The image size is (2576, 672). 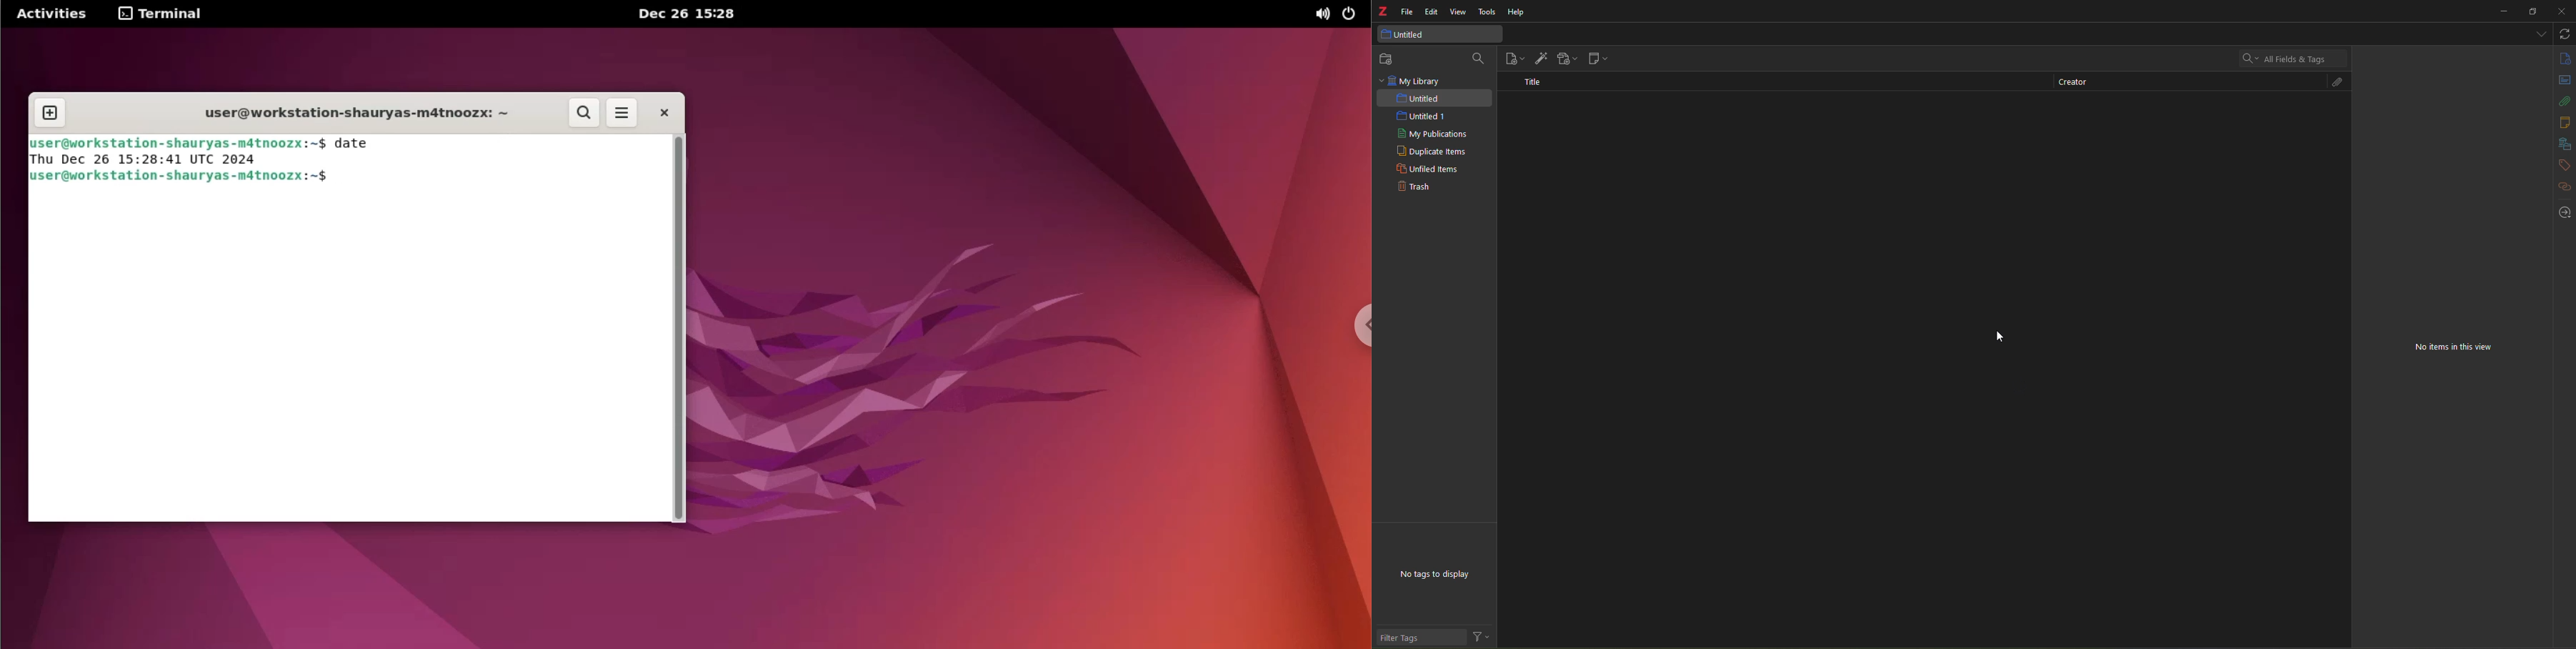 What do you see at coordinates (2378, 104) in the screenshot?
I see `abstract` at bounding box center [2378, 104].